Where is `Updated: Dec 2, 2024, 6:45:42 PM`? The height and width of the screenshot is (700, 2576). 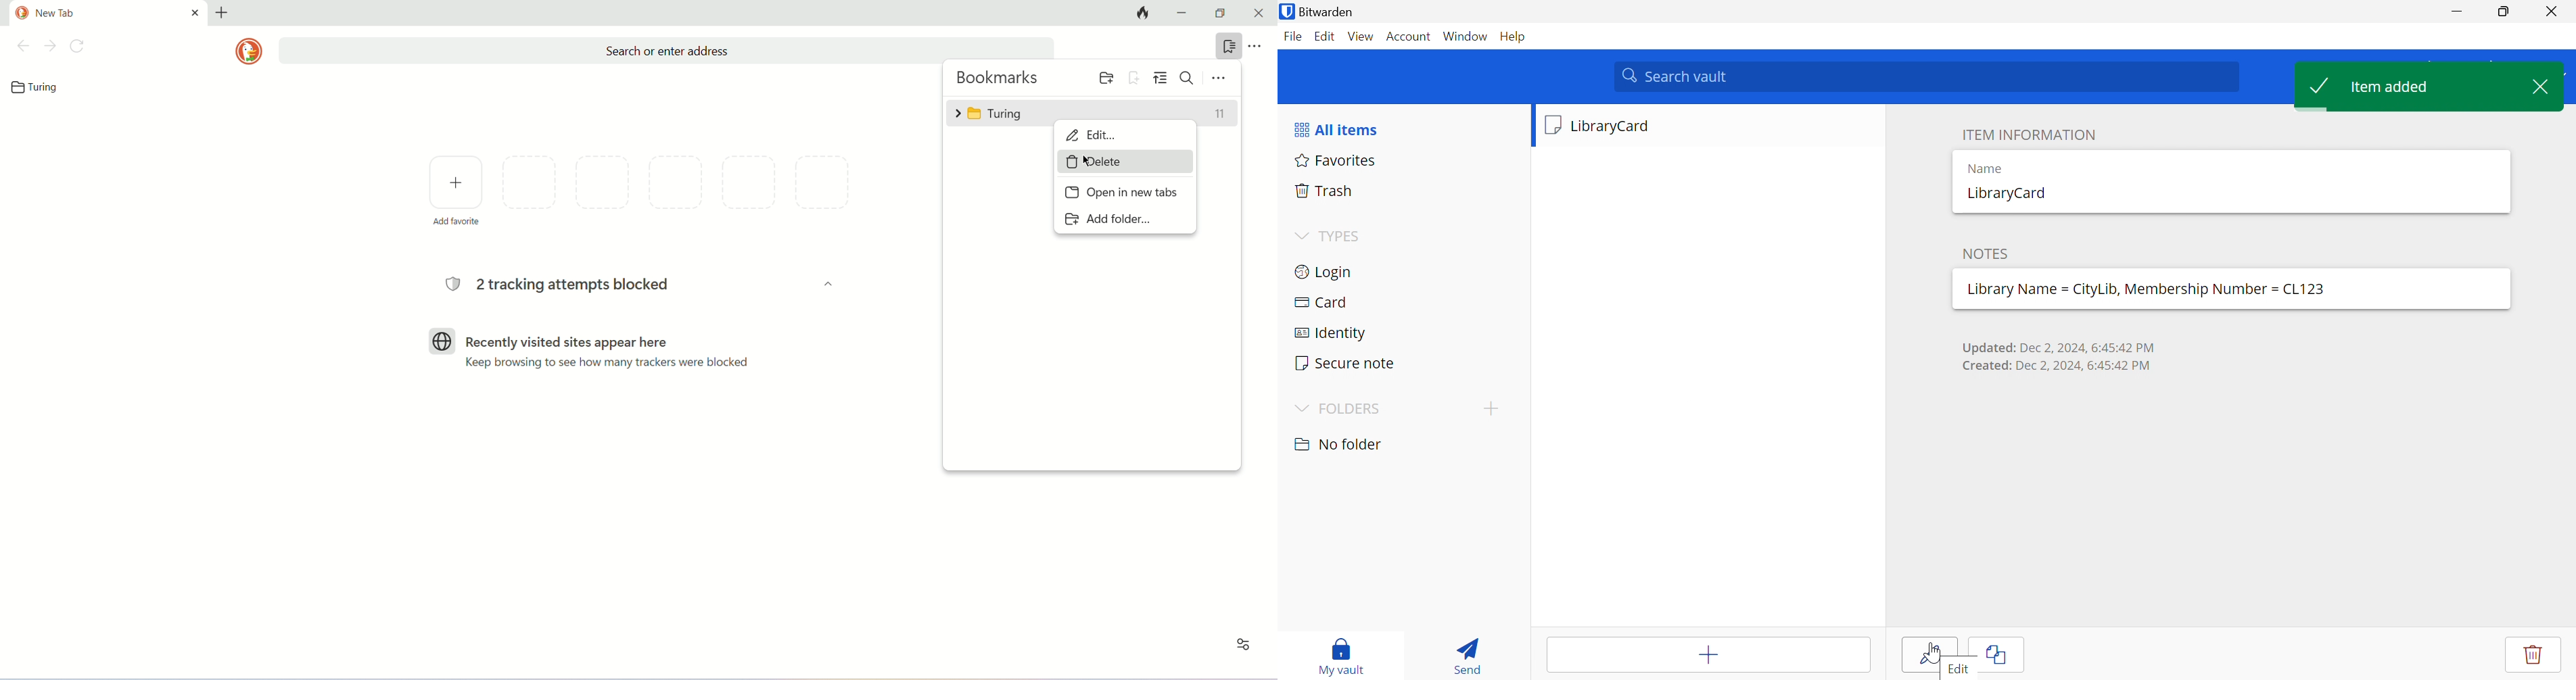 Updated: Dec 2, 2024, 6:45:42 PM is located at coordinates (2061, 345).